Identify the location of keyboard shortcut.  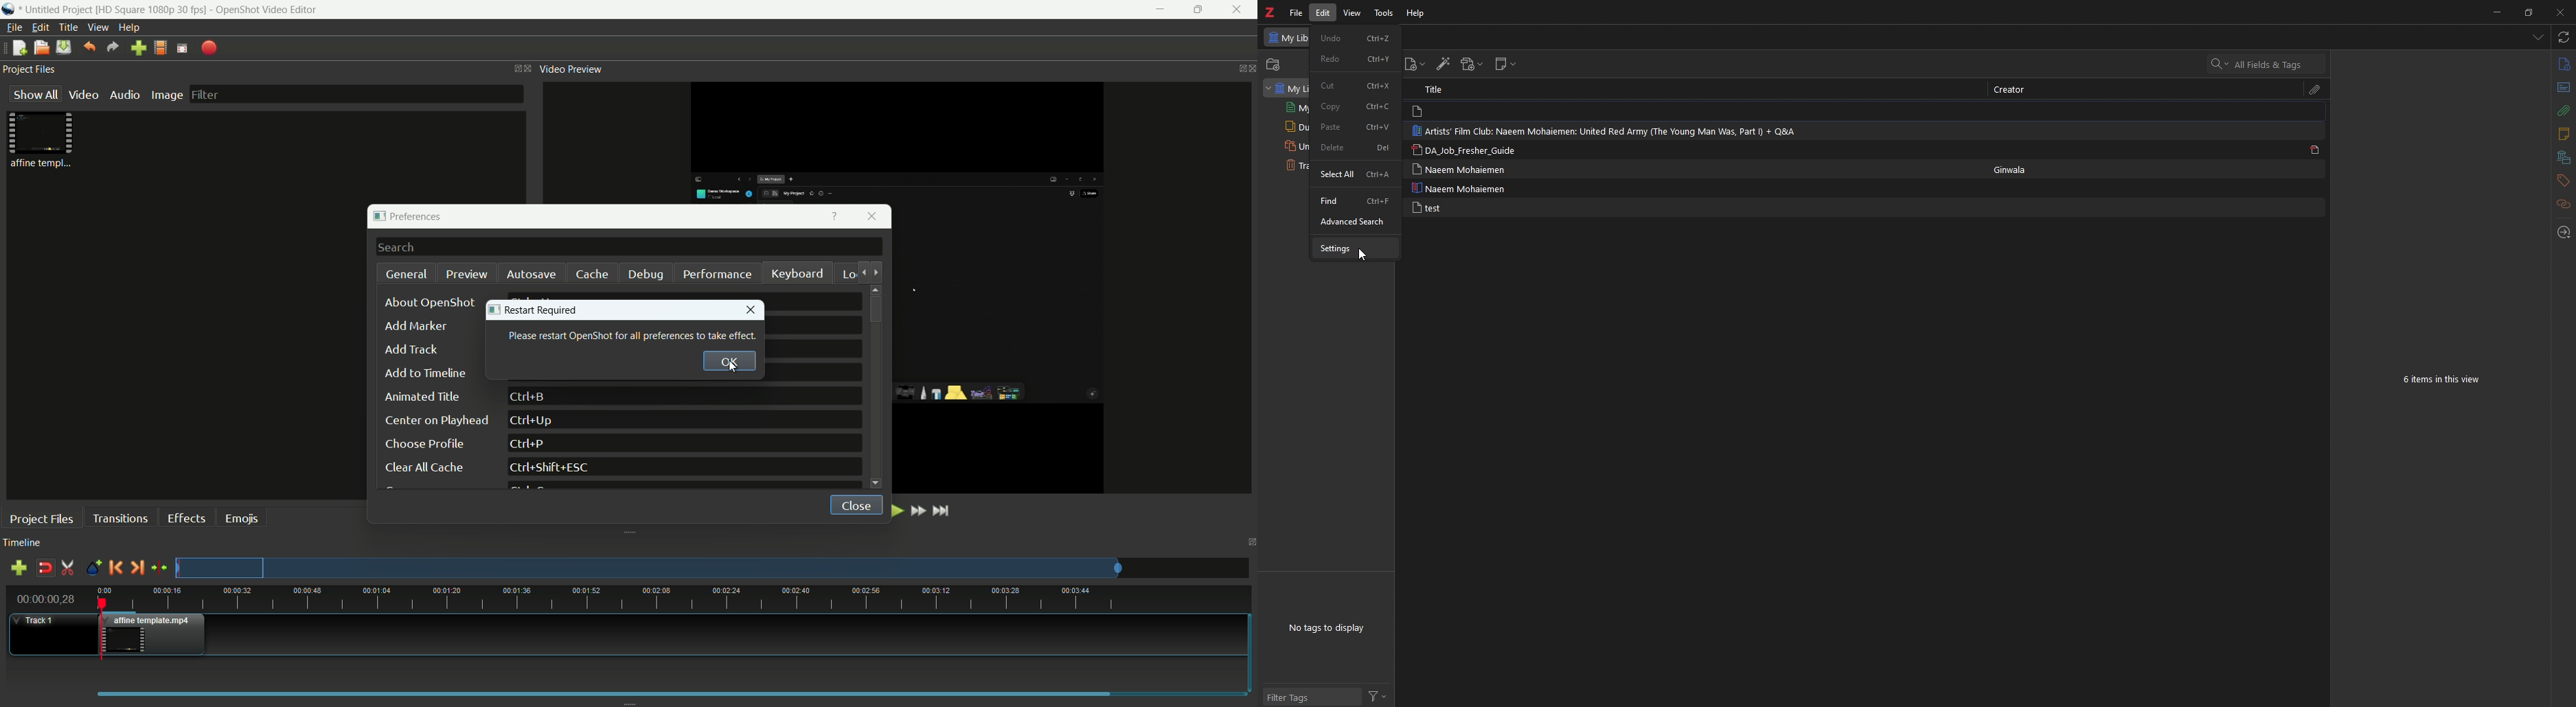
(526, 444).